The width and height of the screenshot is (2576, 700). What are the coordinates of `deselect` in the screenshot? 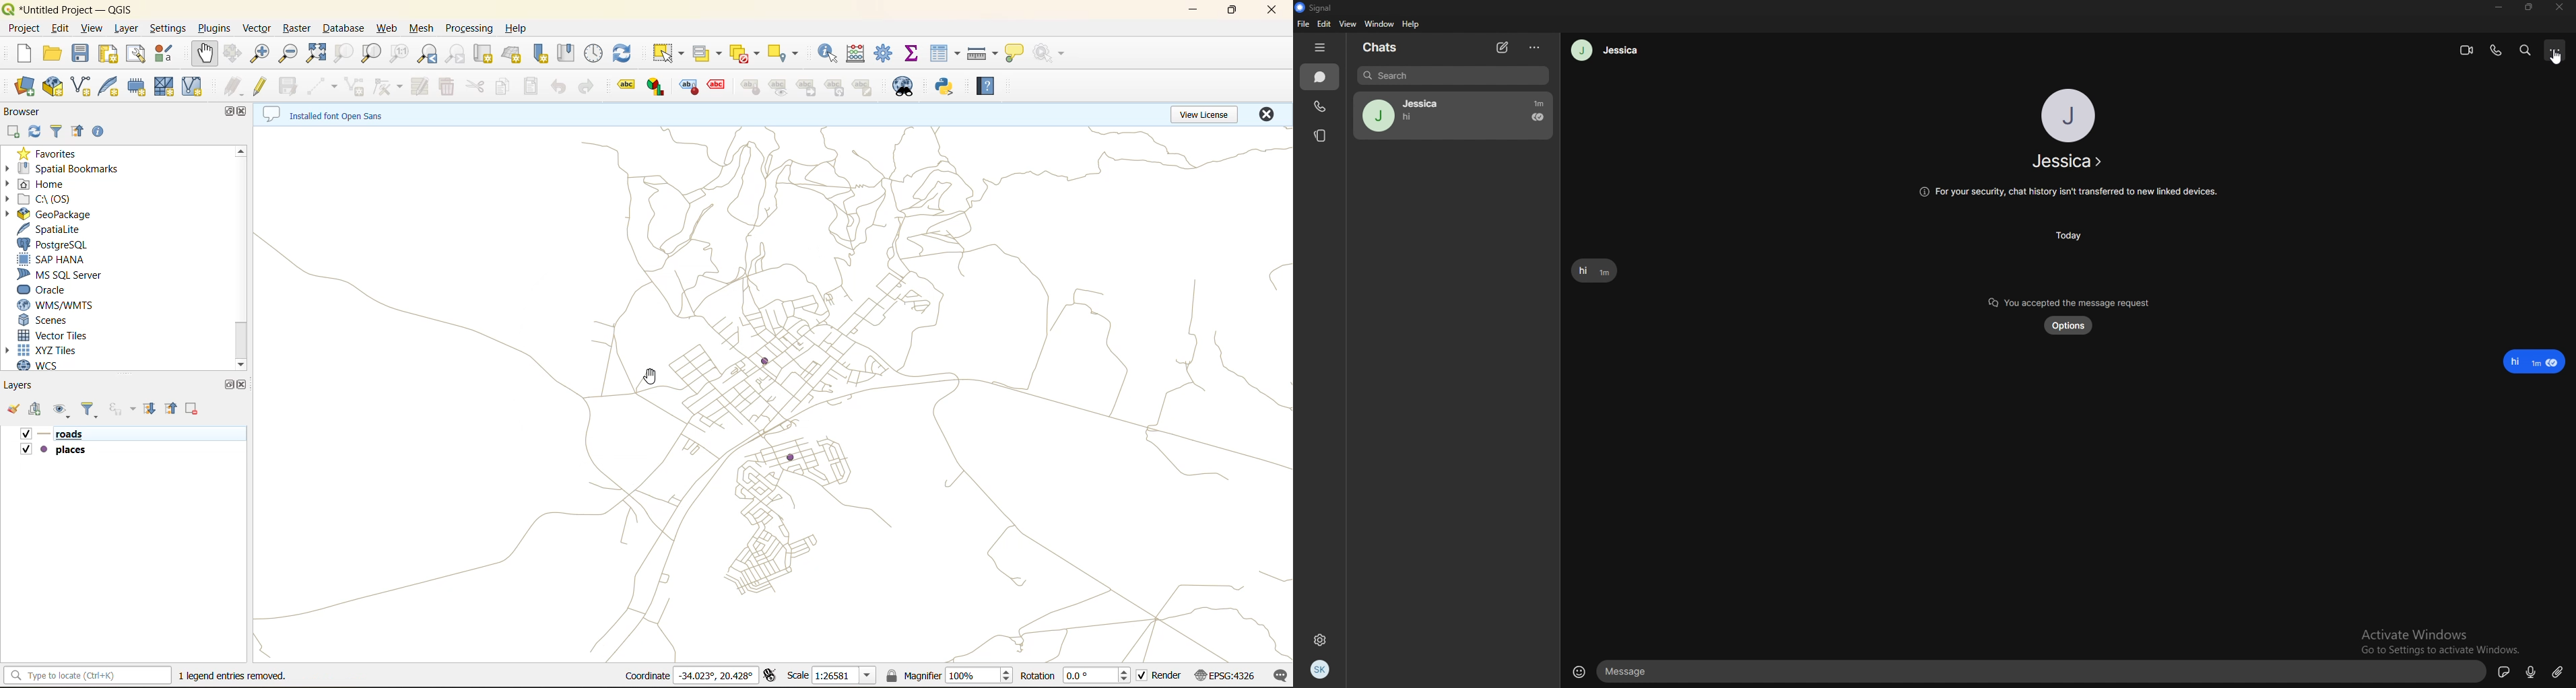 It's located at (744, 54).